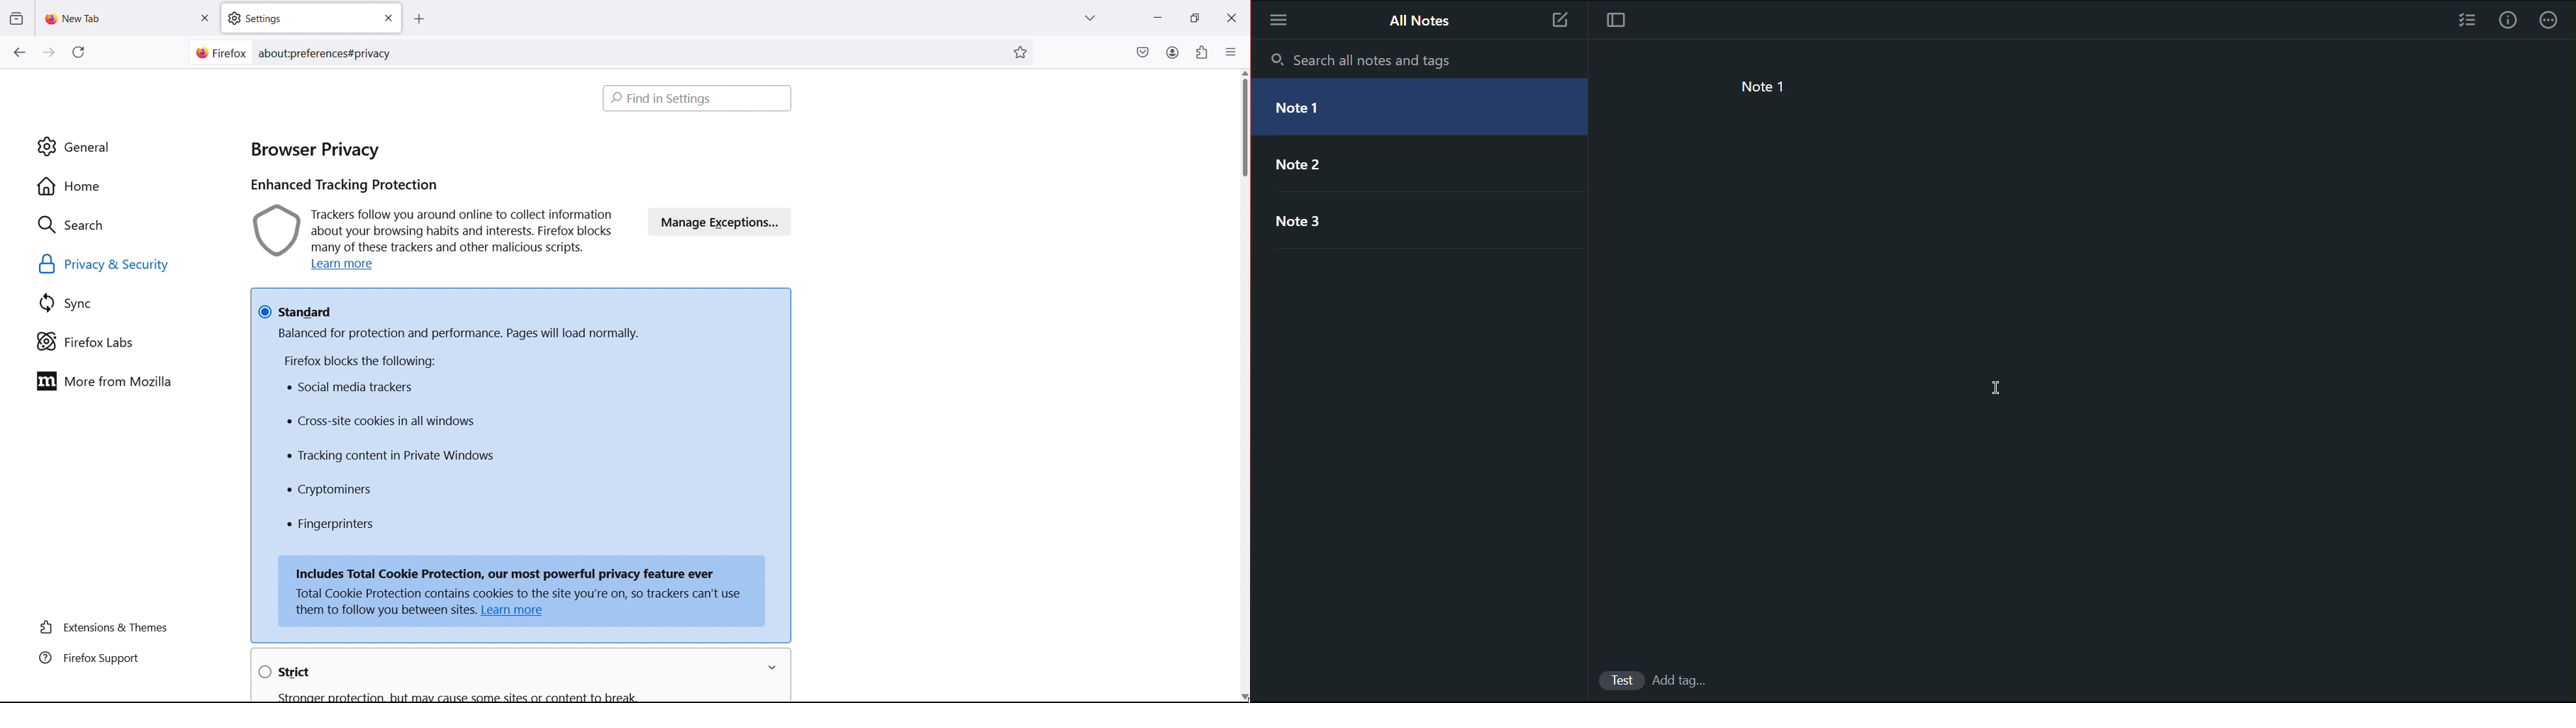  I want to click on account, so click(1172, 51).